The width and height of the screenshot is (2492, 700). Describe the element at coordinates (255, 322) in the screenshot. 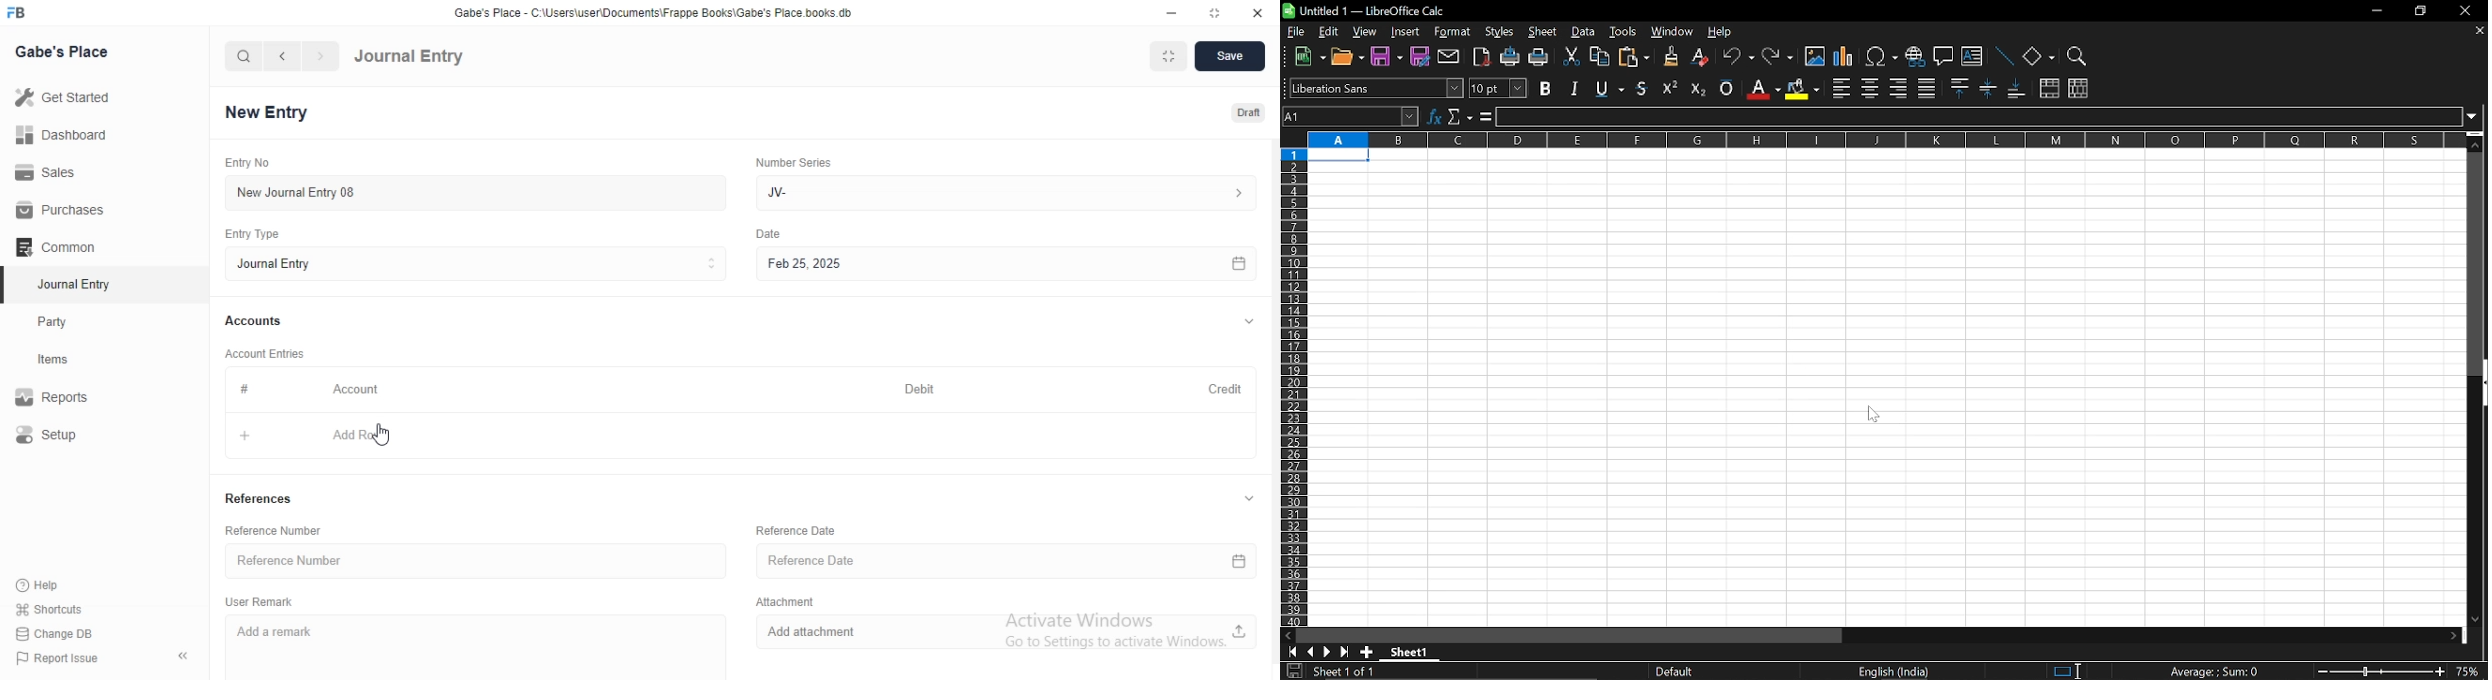

I see `Accounts` at that location.